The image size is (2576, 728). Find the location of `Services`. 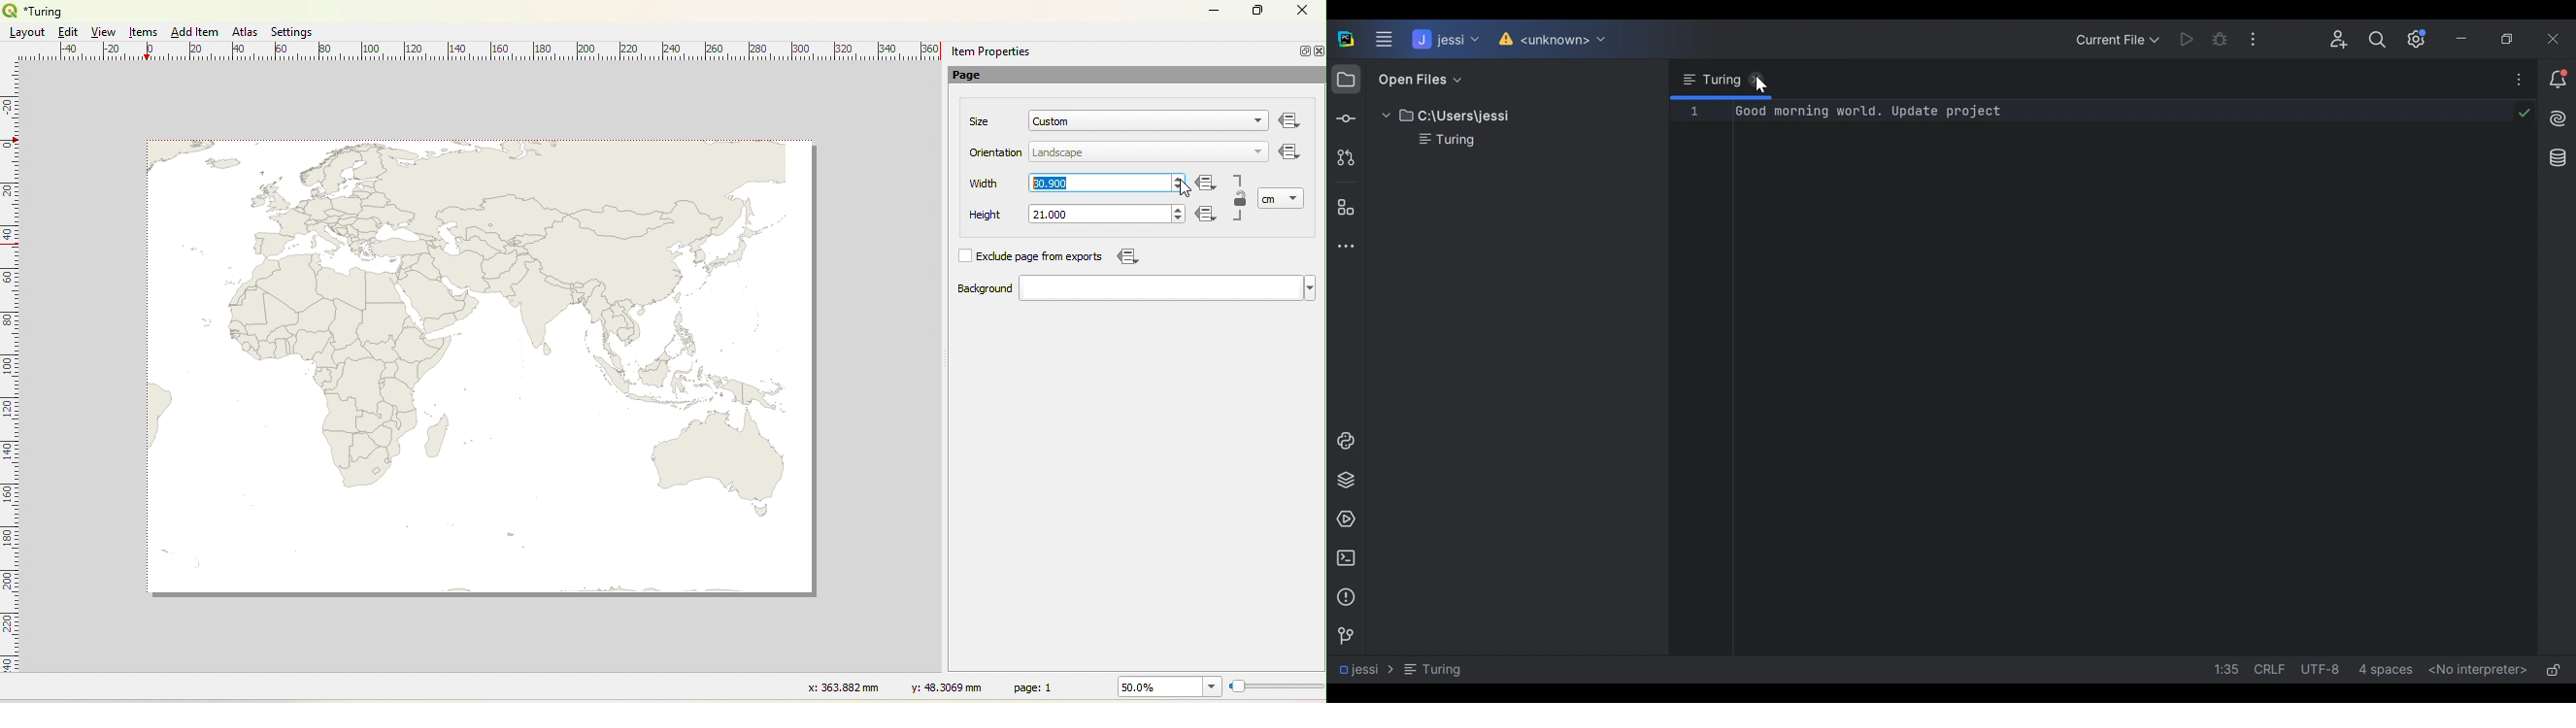

Services is located at coordinates (1342, 519).